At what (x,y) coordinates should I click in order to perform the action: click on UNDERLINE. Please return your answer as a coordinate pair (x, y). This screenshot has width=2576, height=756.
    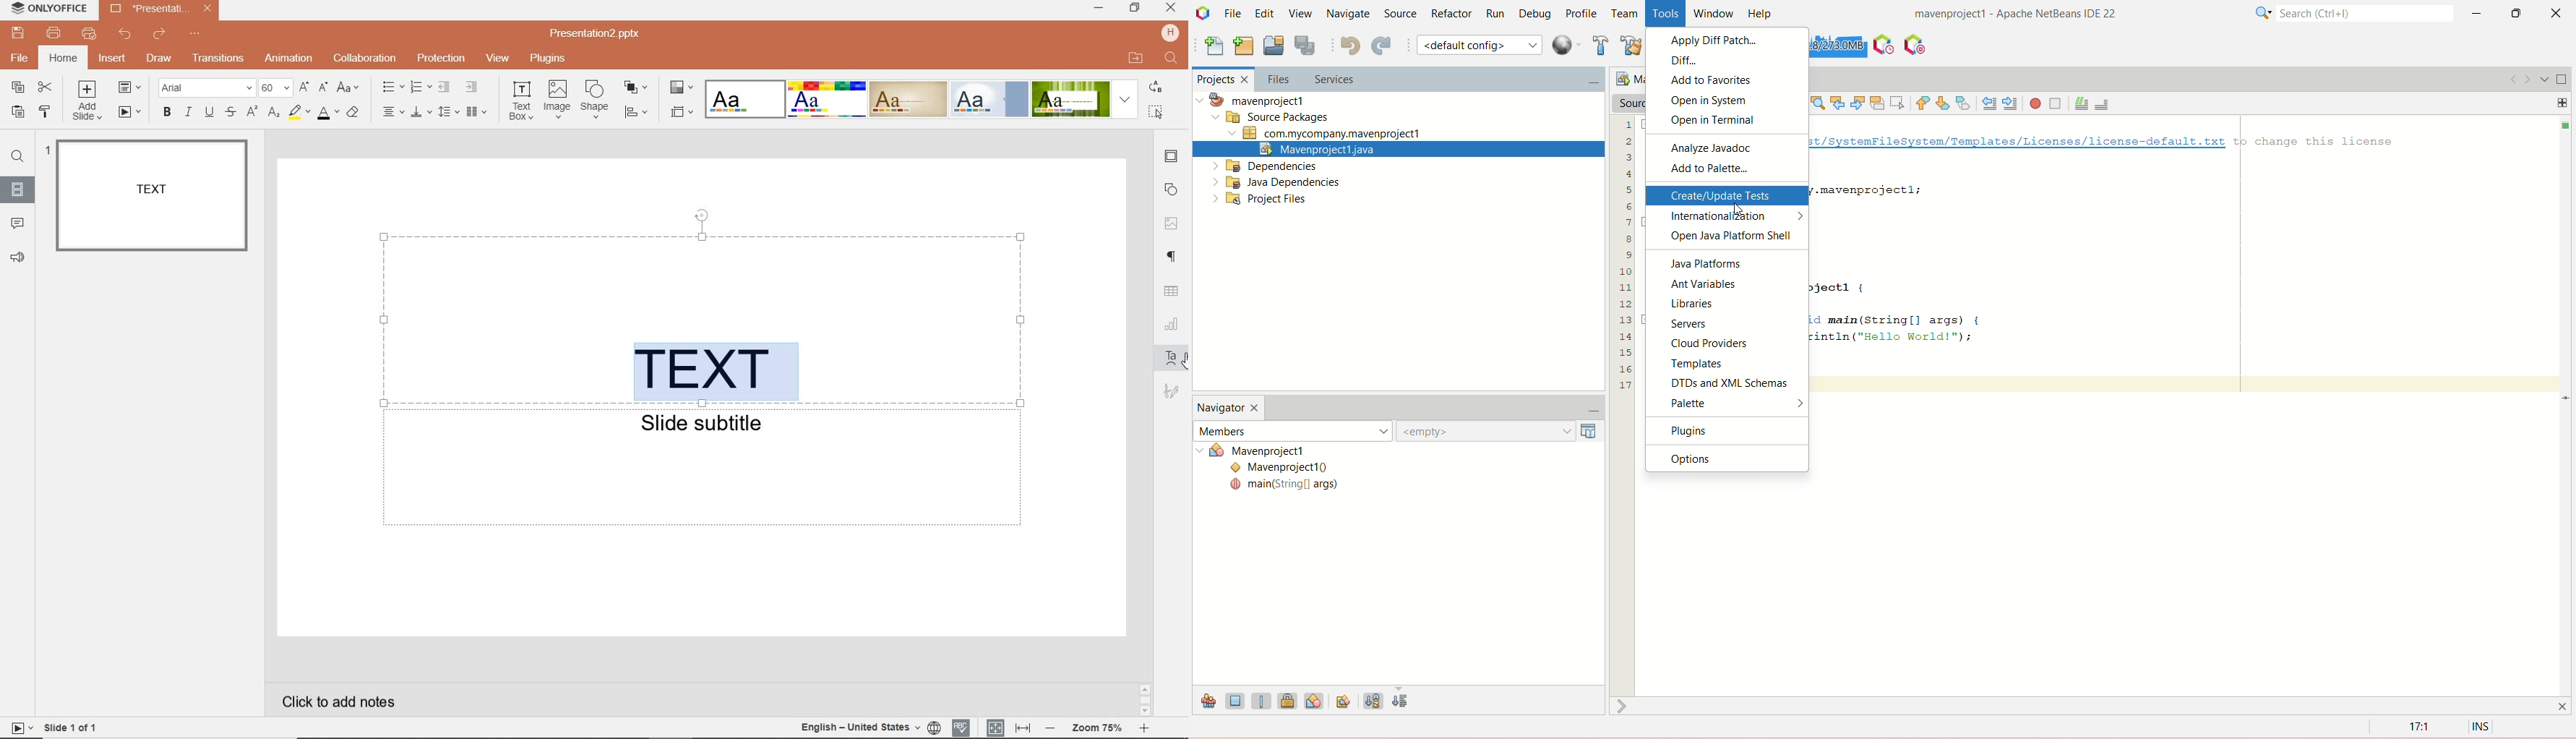
    Looking at the image, I should click on (209, 112).